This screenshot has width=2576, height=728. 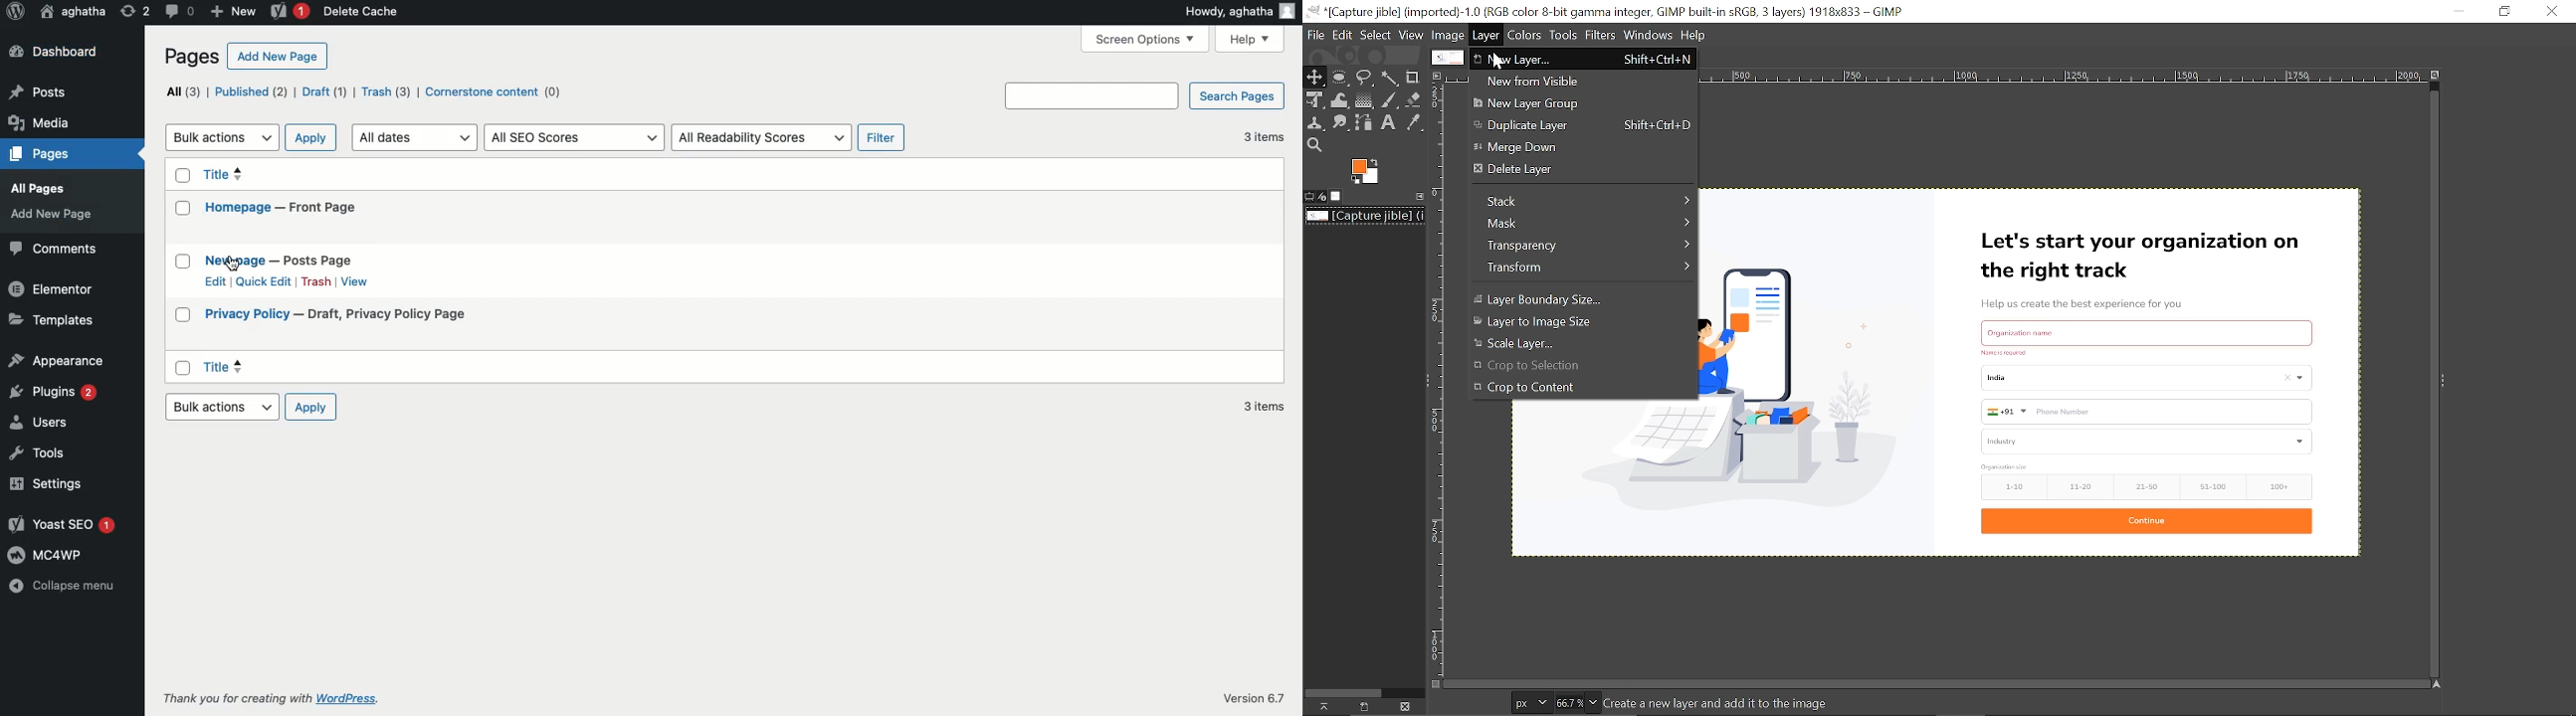 What do you see at coordinates (284, 207) in the screenshot?
I see `Homepage — Front Page` at bounding box center [284, 207].